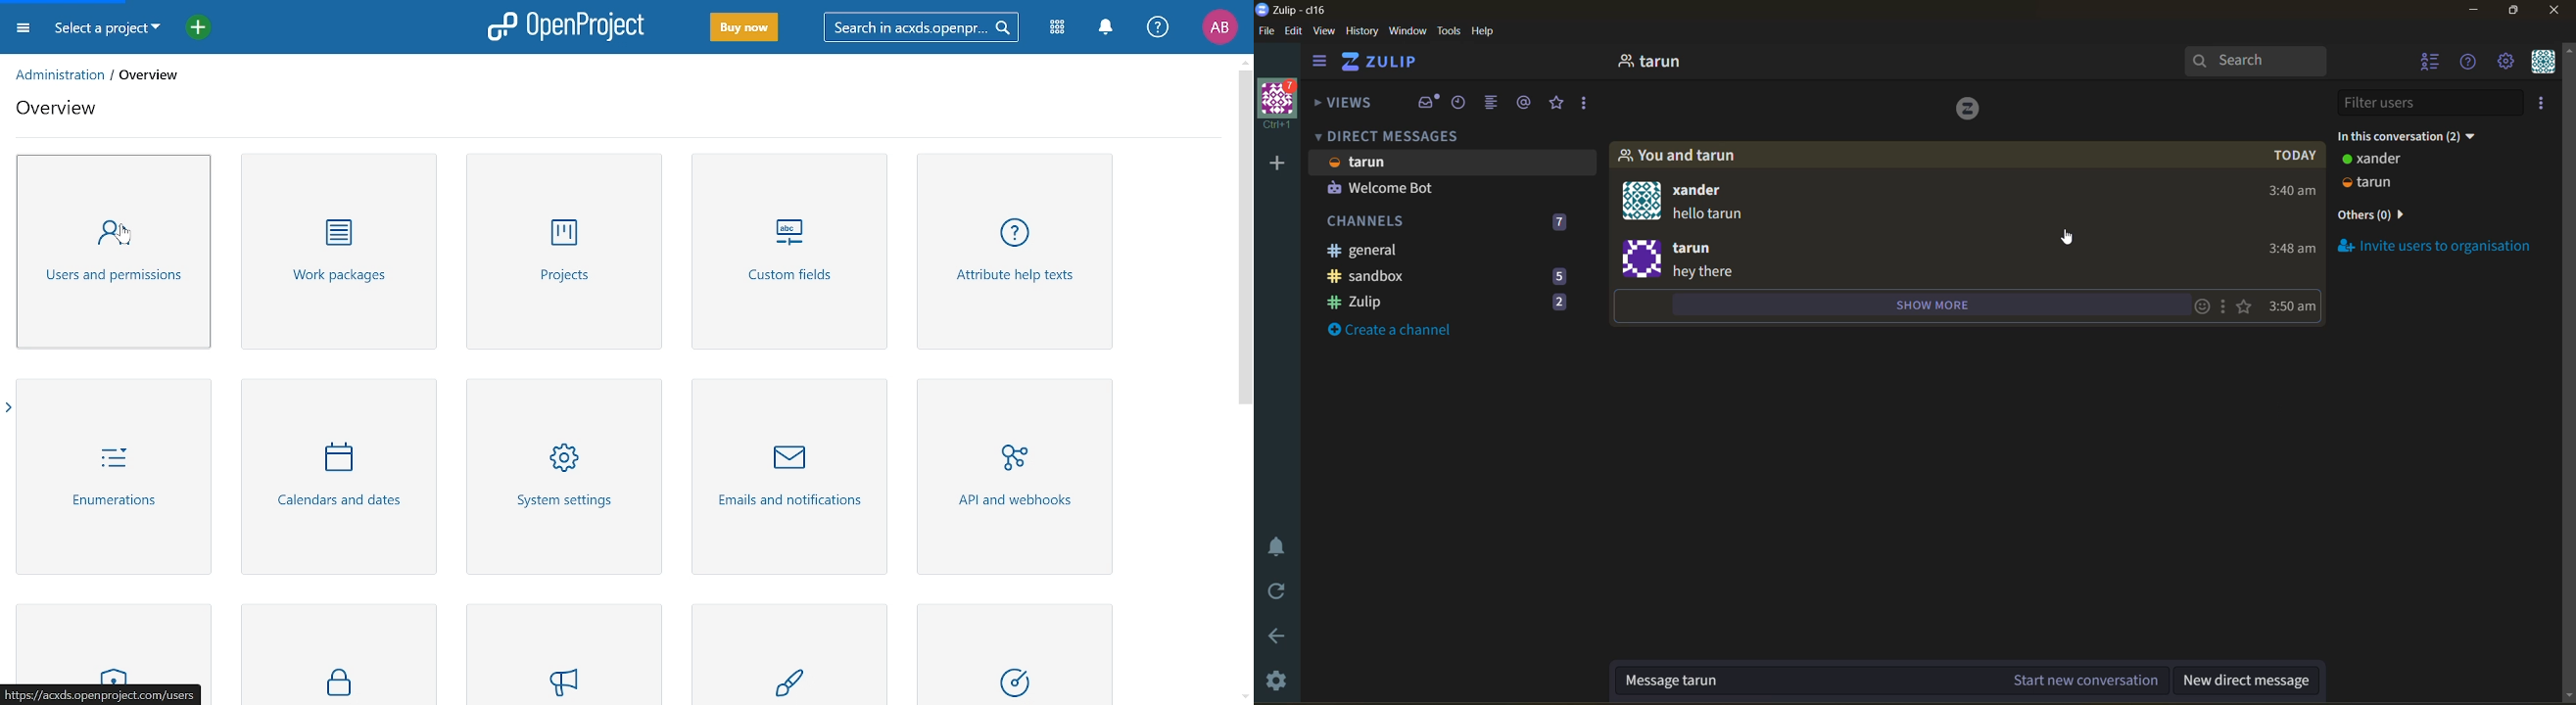 This screenshot has height=728, width=2576. I want to click on user name, so click(1372, 163).